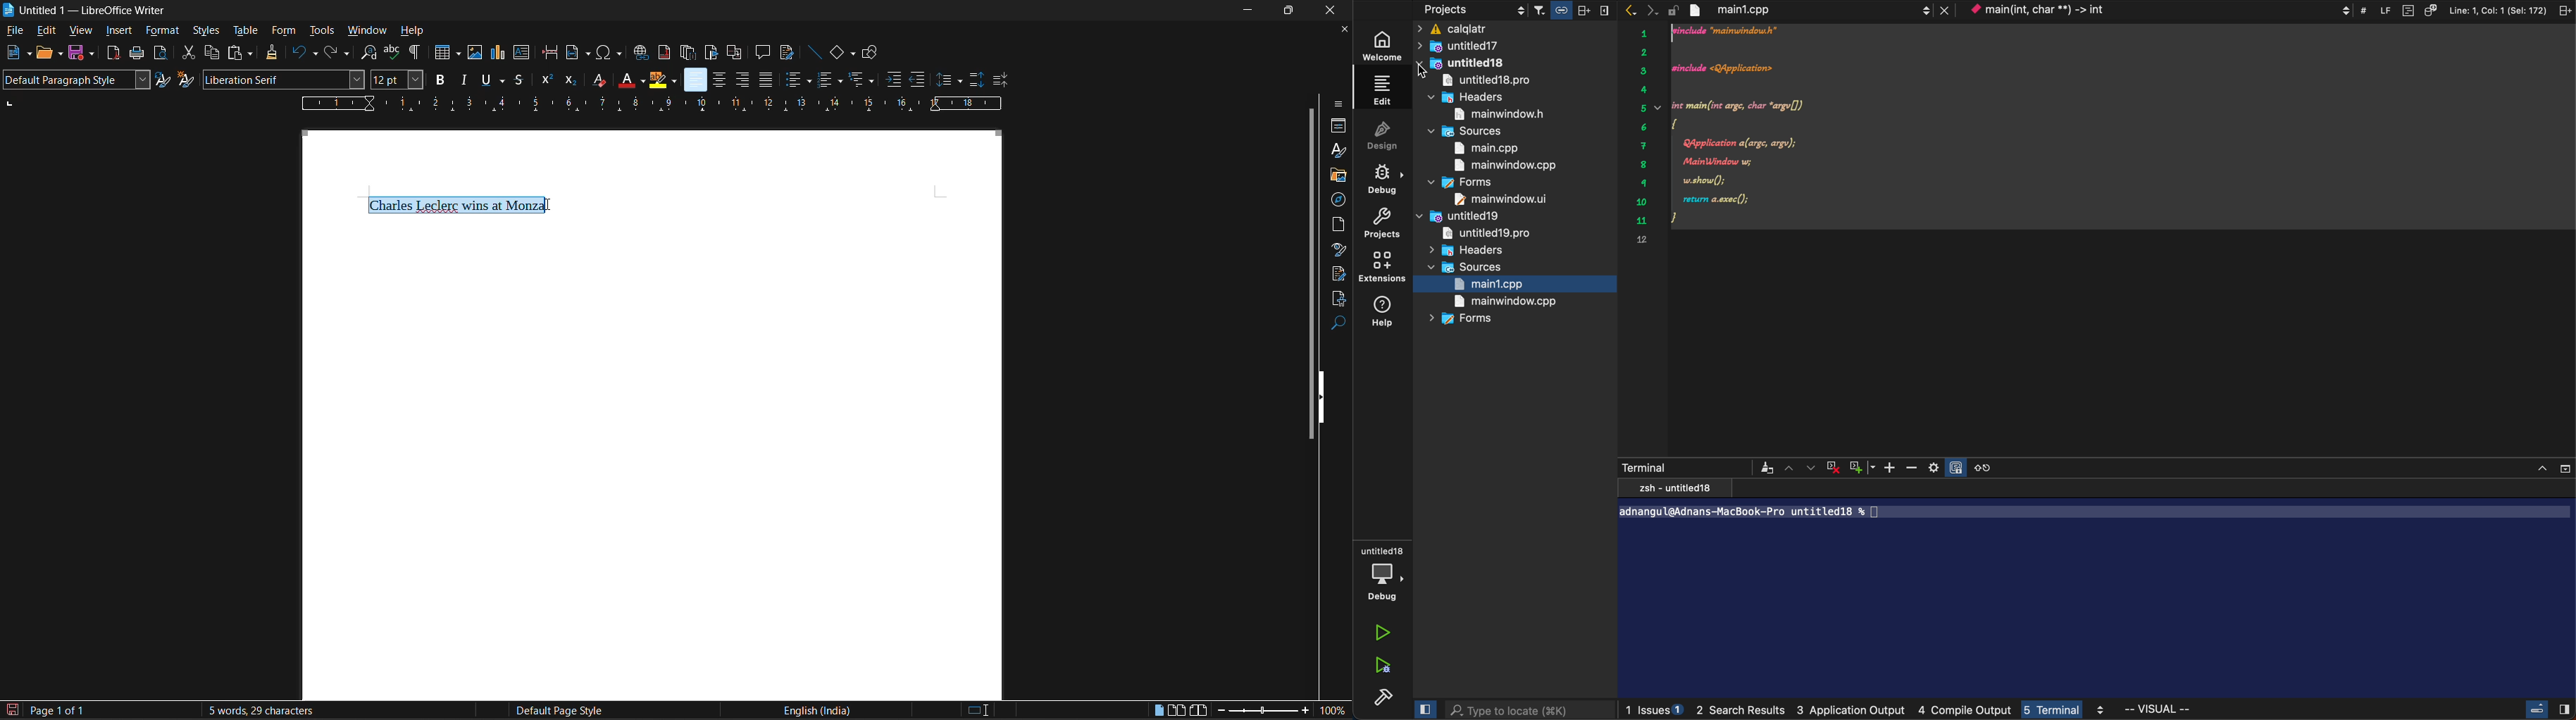  I want to click on toggle formatting marks, so click(416, 52).